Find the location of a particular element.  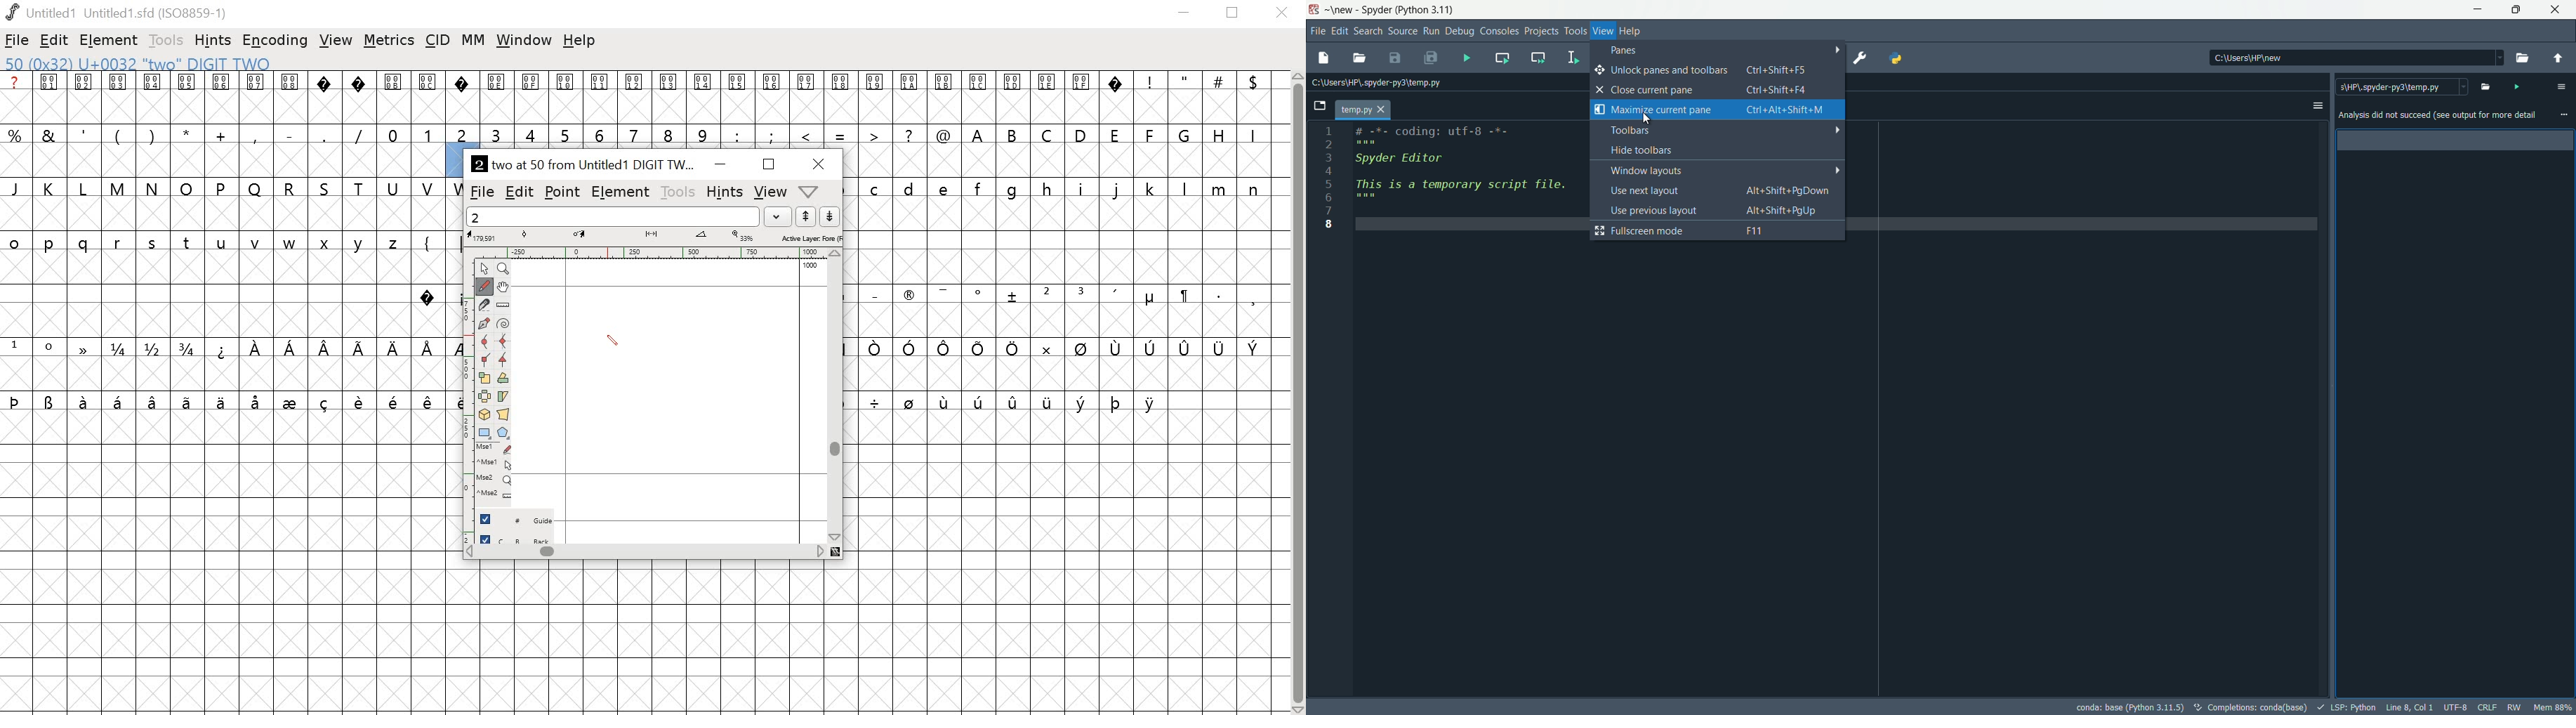

new is located at coordinates (1342, 11).